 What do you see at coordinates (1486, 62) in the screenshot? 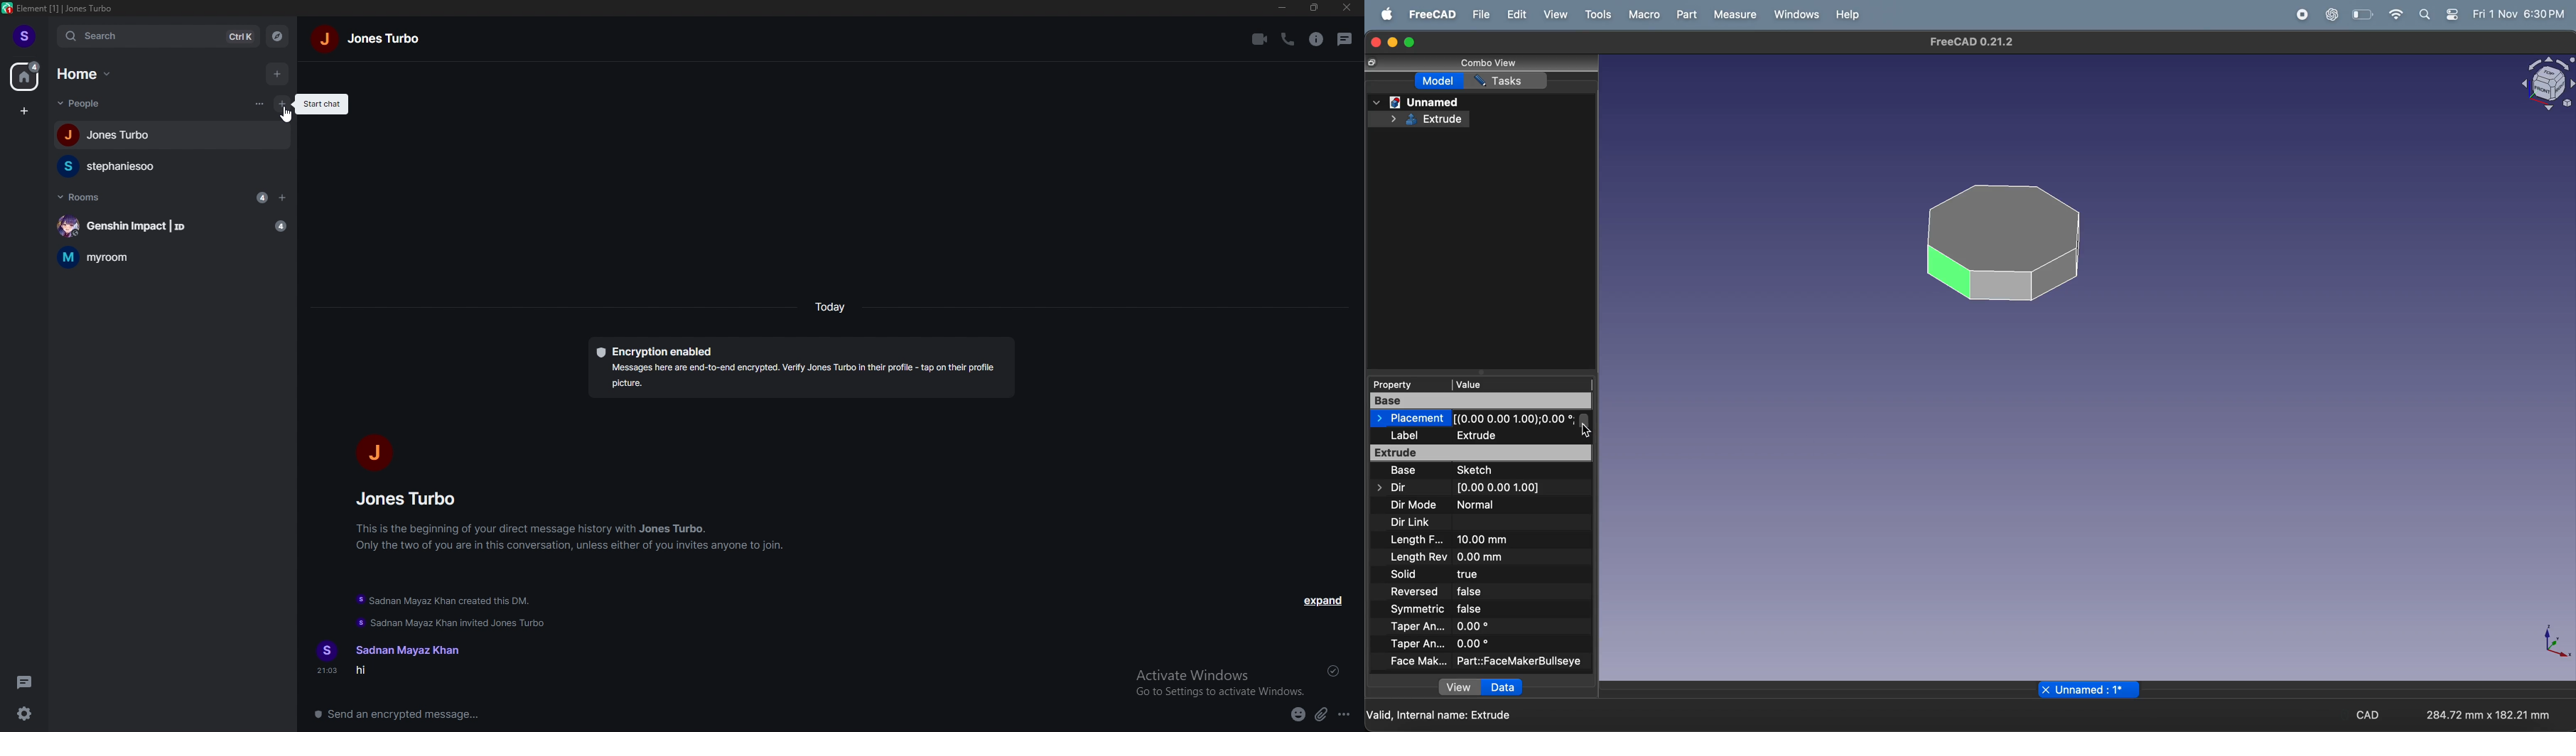
I see `combo view` at bounding box center [1486, 62].